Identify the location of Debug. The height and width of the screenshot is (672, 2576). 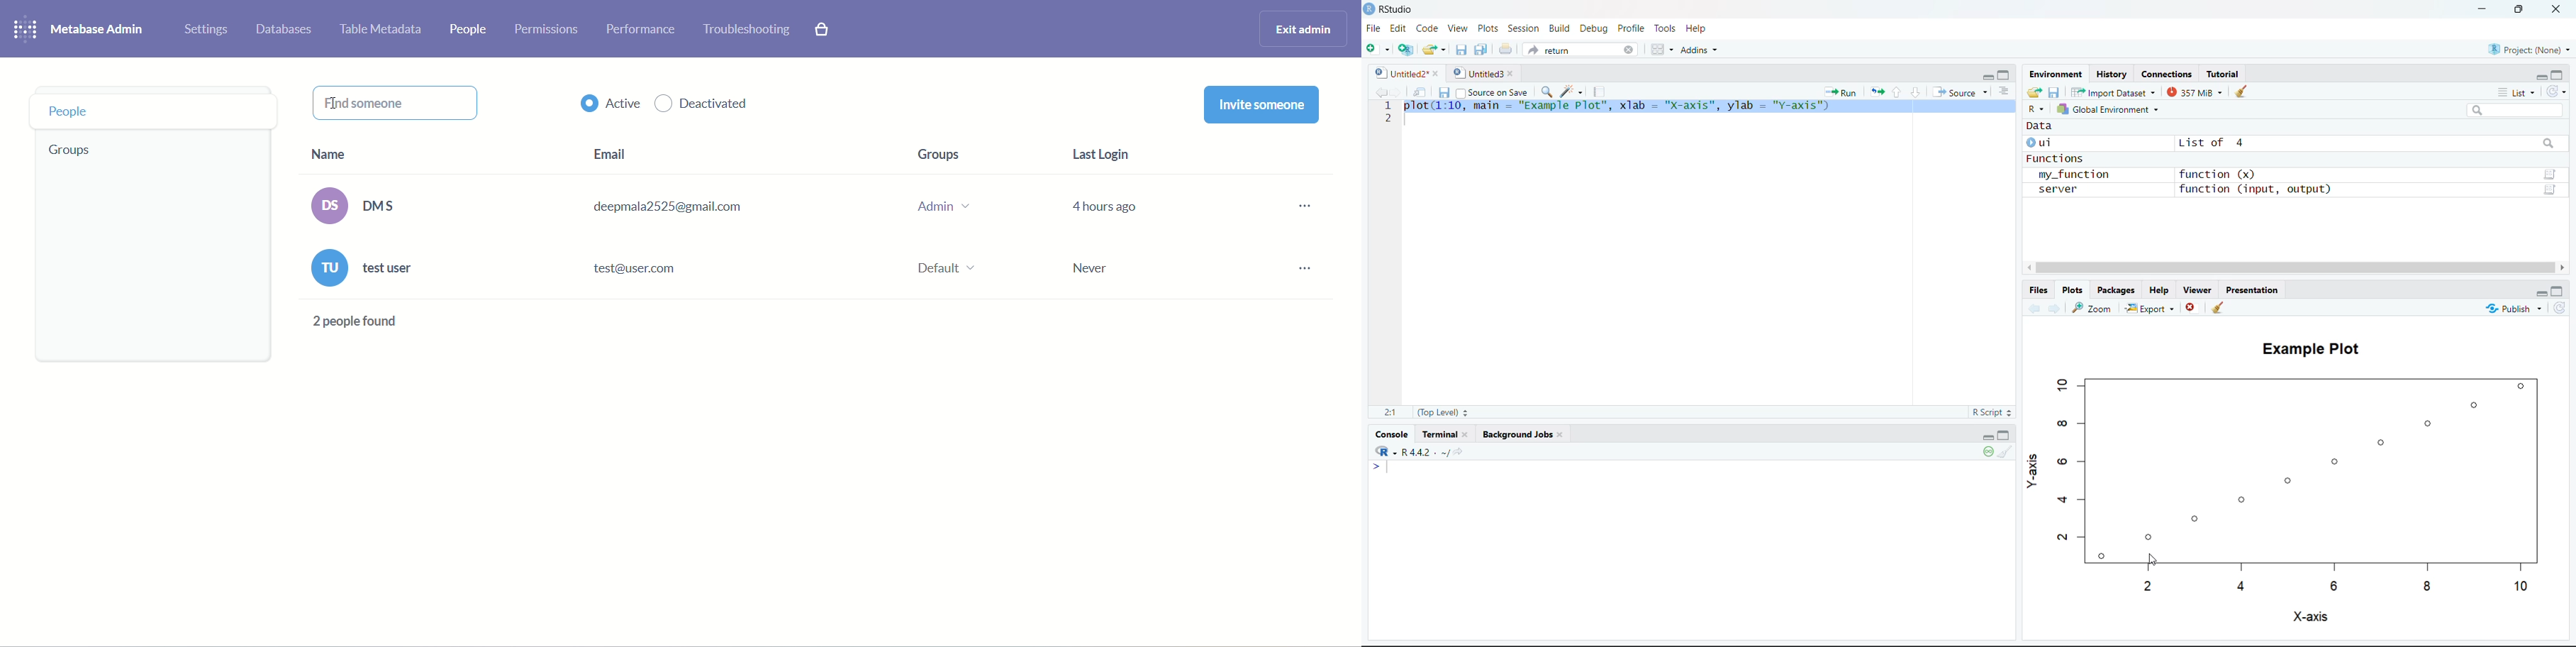
(1594, 28).